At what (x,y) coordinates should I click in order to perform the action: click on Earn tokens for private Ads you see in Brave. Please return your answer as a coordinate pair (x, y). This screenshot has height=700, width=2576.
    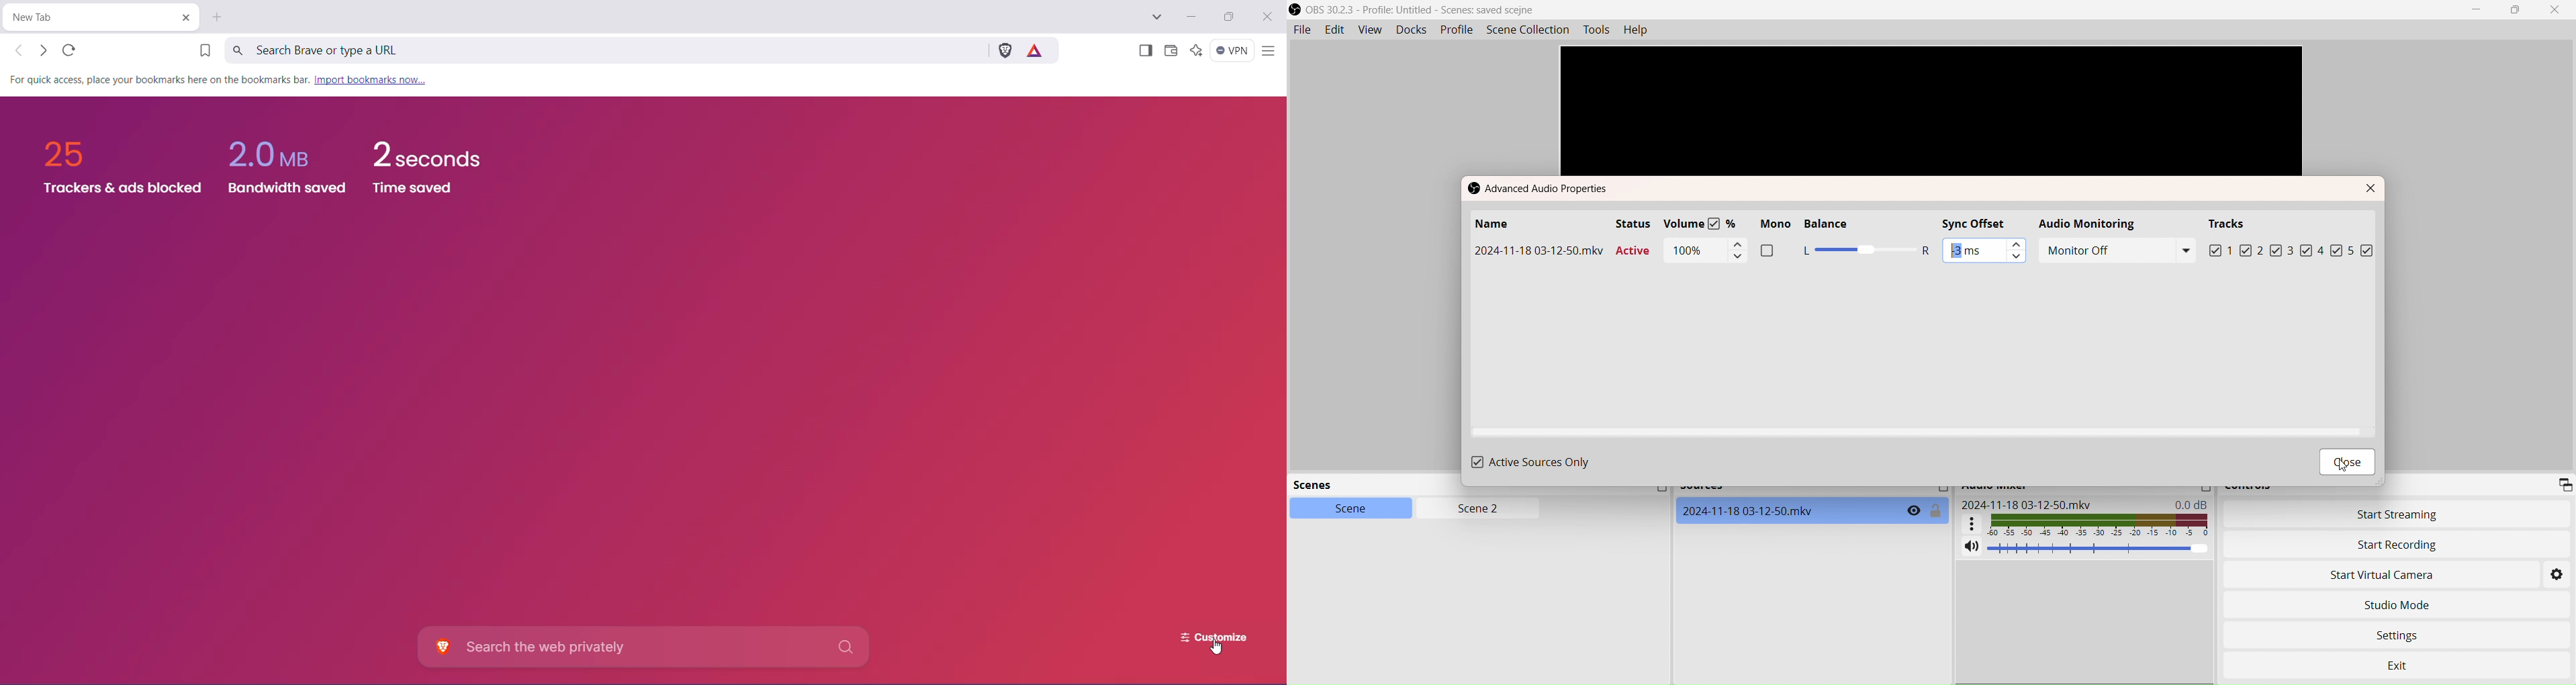
    Looking at the image, I should click on (1037, 50).